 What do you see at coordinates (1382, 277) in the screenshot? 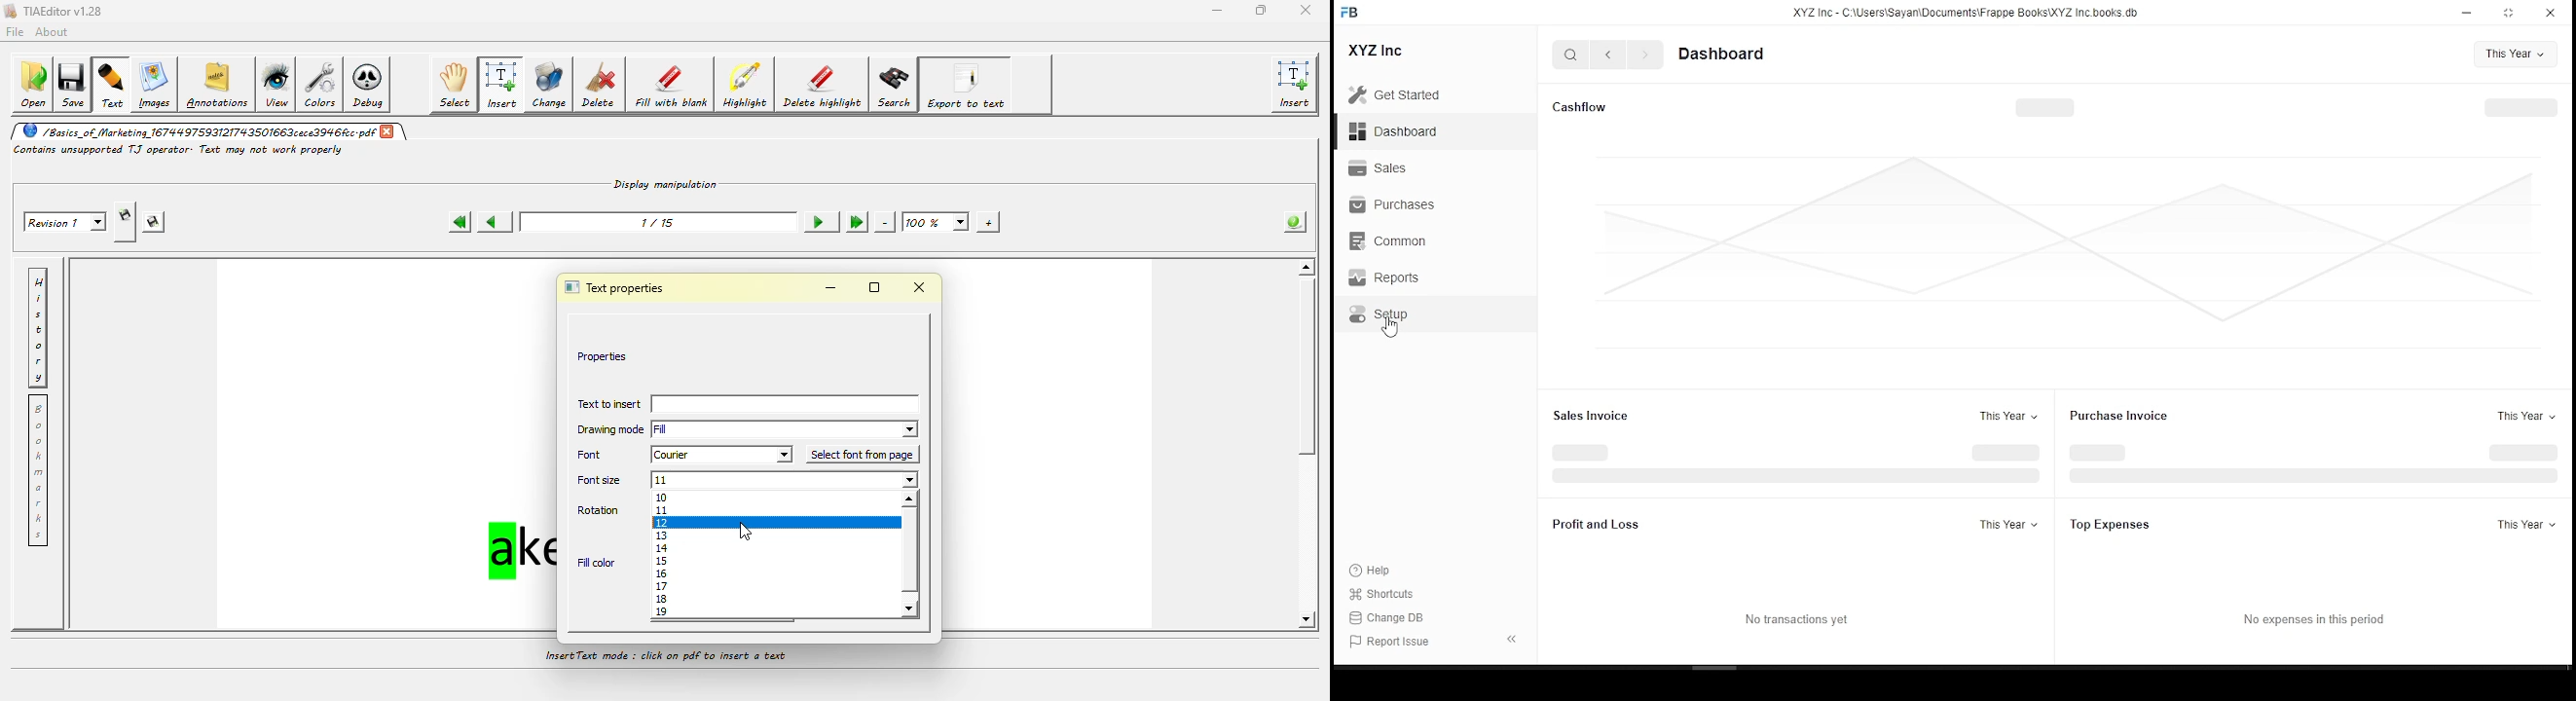
I see `Reports` at bounding box center [1382, 277].